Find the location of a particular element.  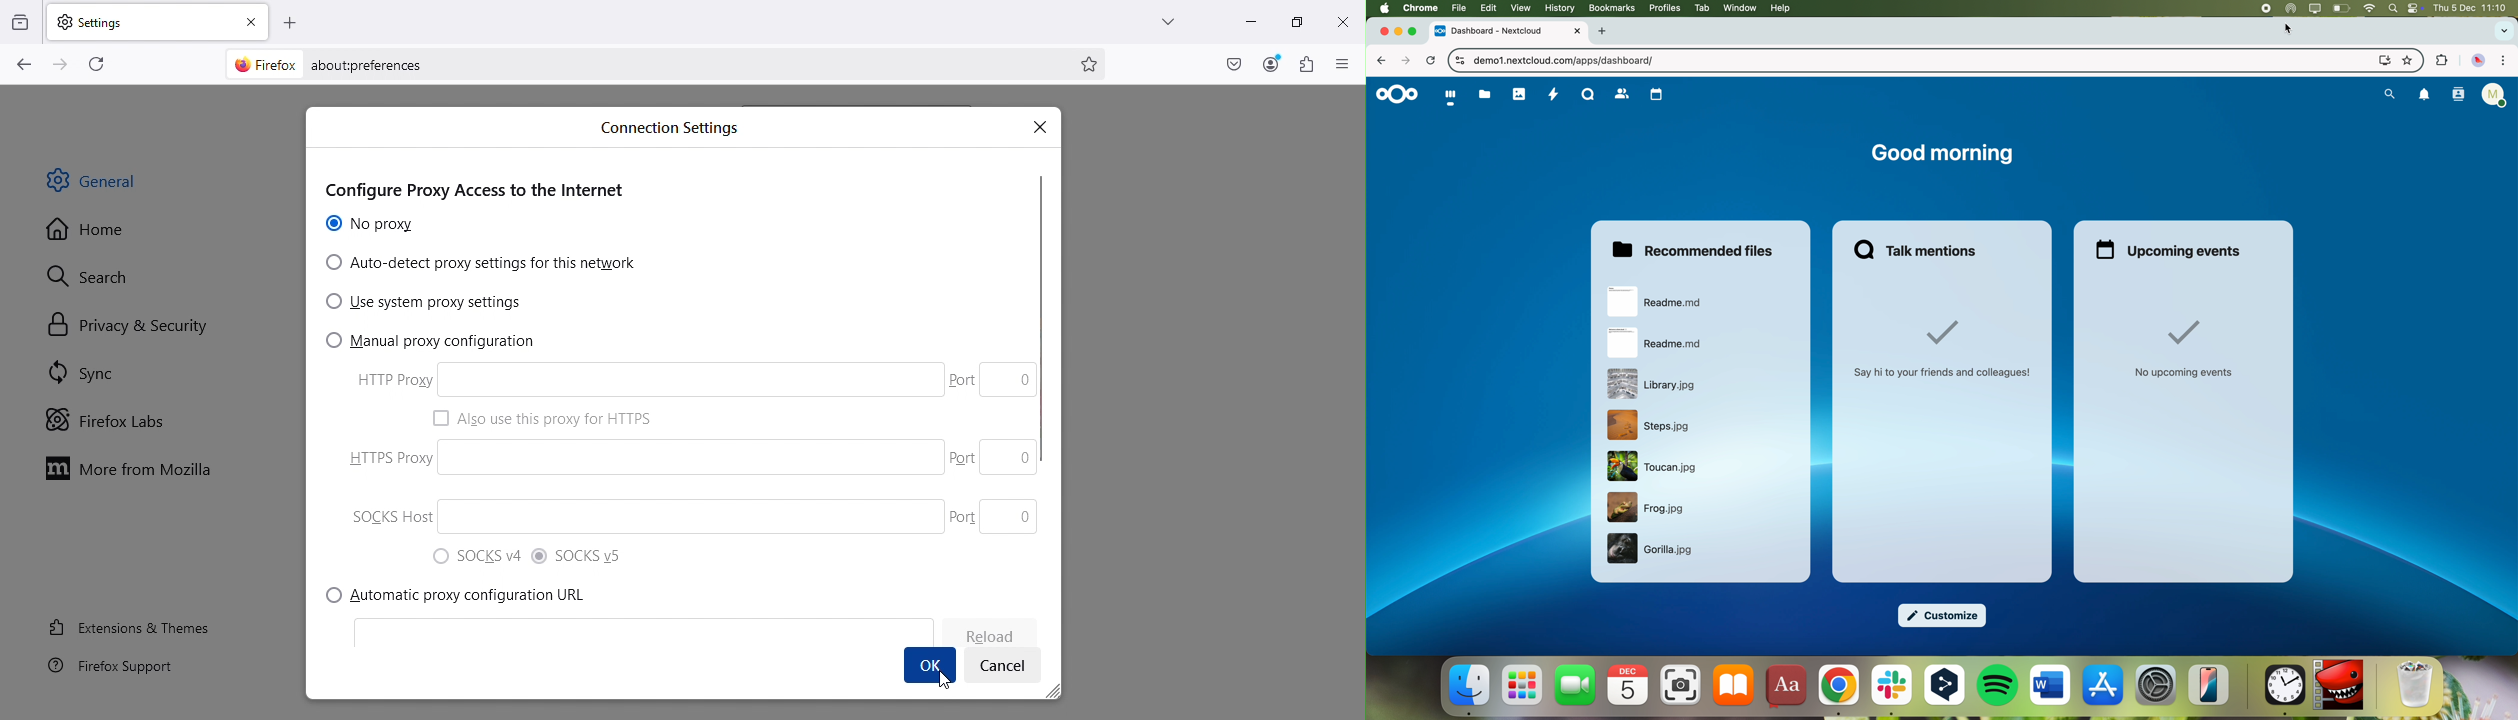

mouse is located at coordinates (2289, 30).